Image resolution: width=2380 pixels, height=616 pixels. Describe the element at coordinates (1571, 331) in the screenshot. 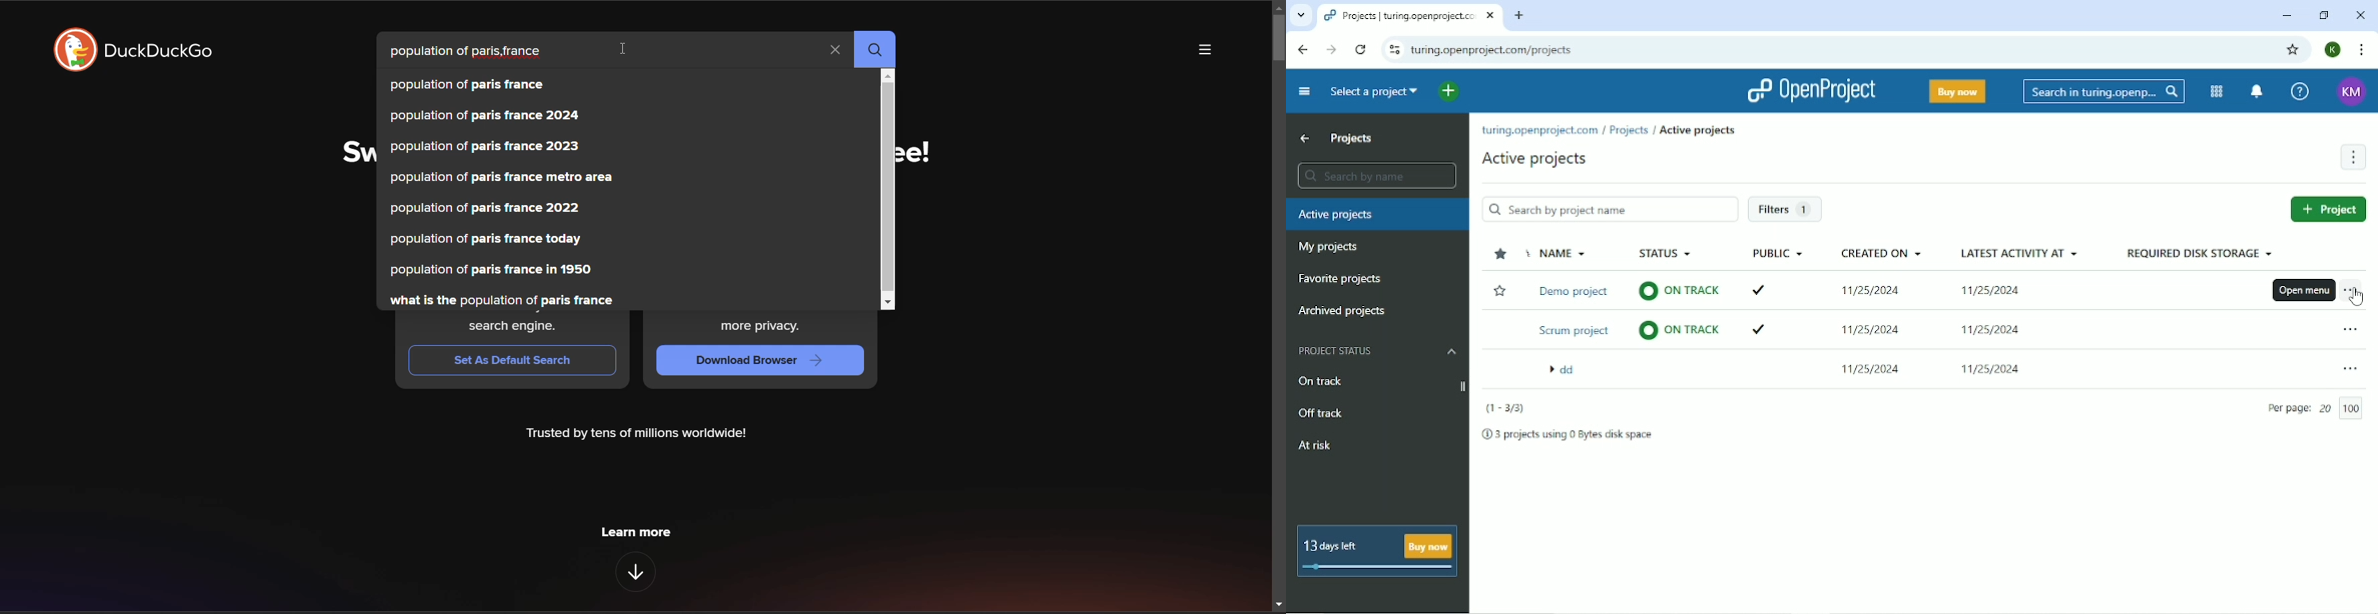

I see `Scrum project` at that location.